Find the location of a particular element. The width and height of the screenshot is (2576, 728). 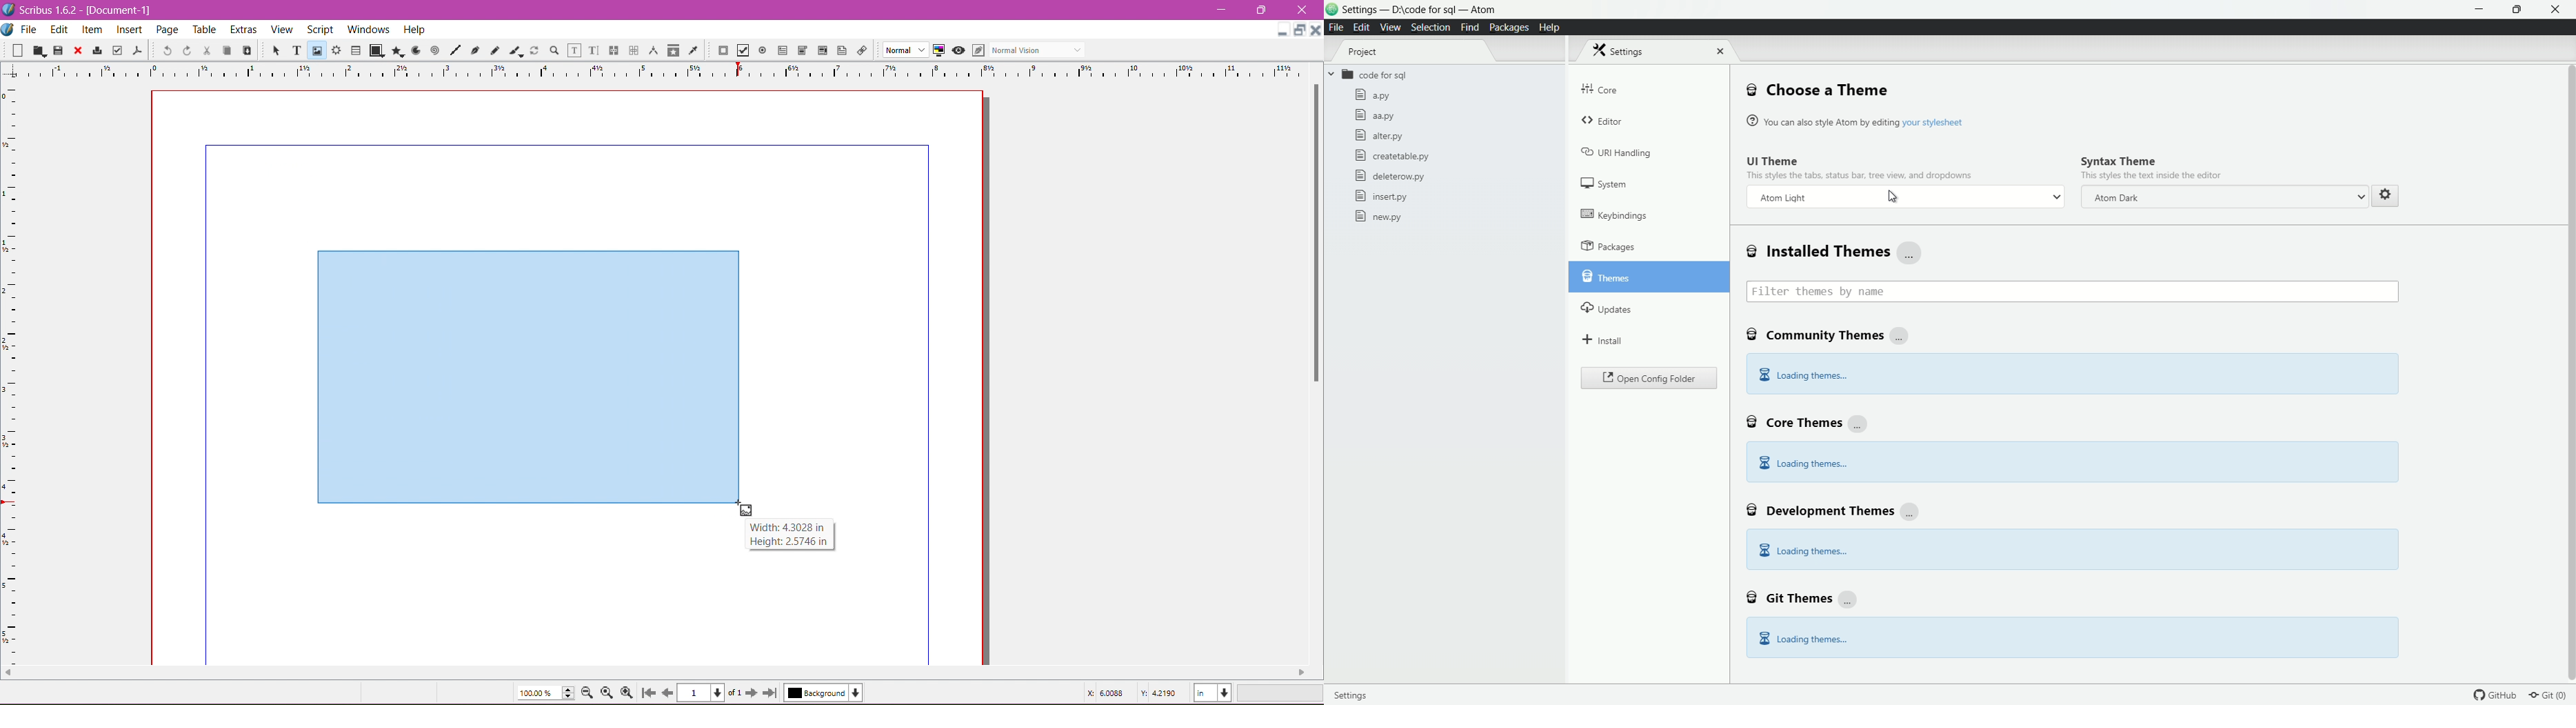

Minimize Document is located at coordinates (1282, 30).